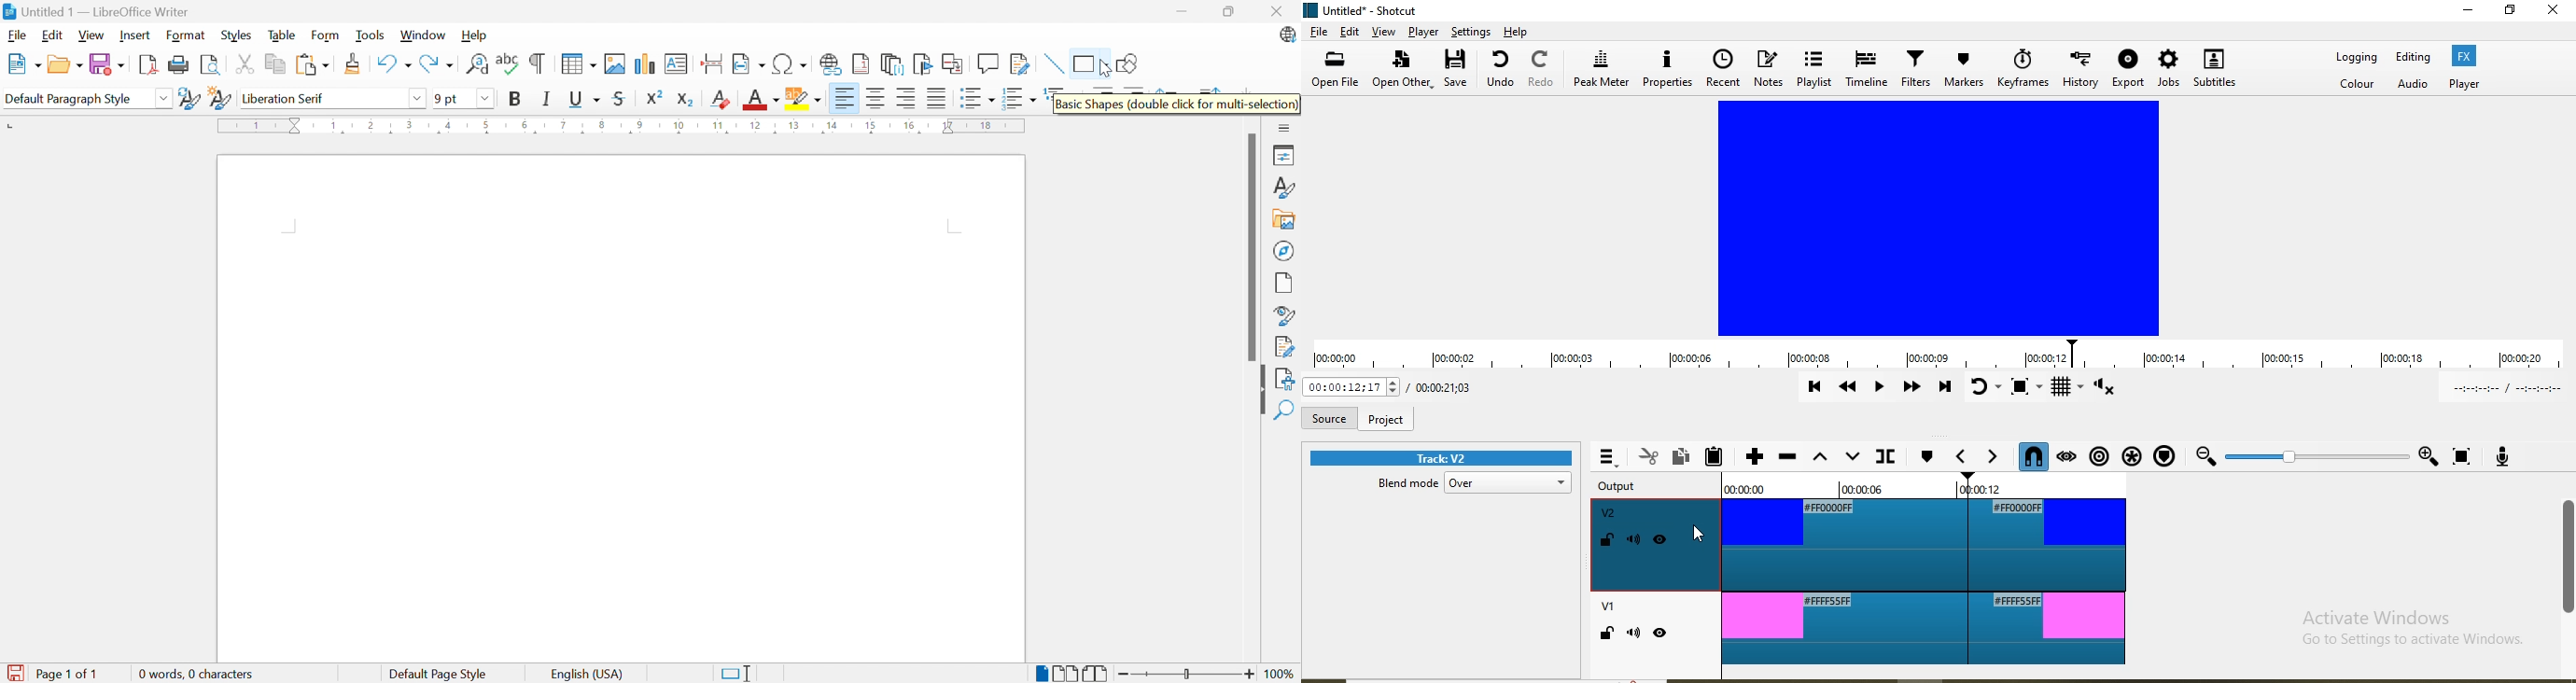 The width and height of the screenshot is (2576, 700). Describe the element at coordinates (76, 99) in the screenshot. I see `Set paragraph style` at that location.